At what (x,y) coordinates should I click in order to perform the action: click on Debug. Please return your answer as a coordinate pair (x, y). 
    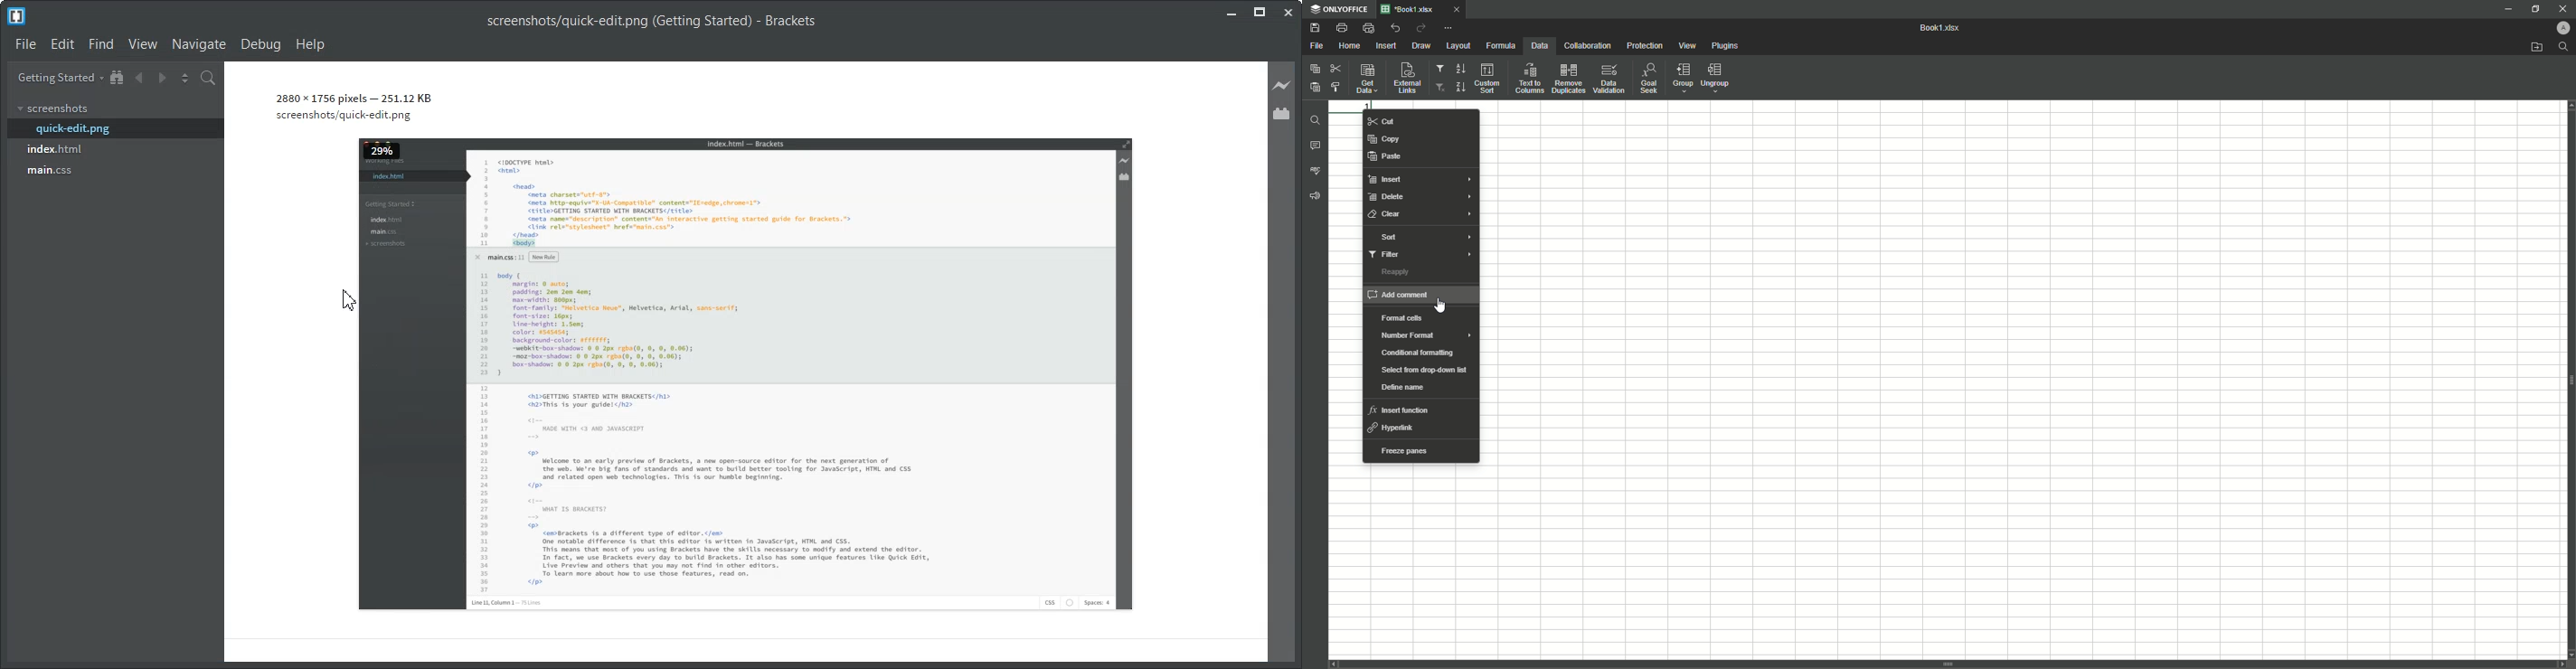
    Looking at the image, I should click on (261, 45).